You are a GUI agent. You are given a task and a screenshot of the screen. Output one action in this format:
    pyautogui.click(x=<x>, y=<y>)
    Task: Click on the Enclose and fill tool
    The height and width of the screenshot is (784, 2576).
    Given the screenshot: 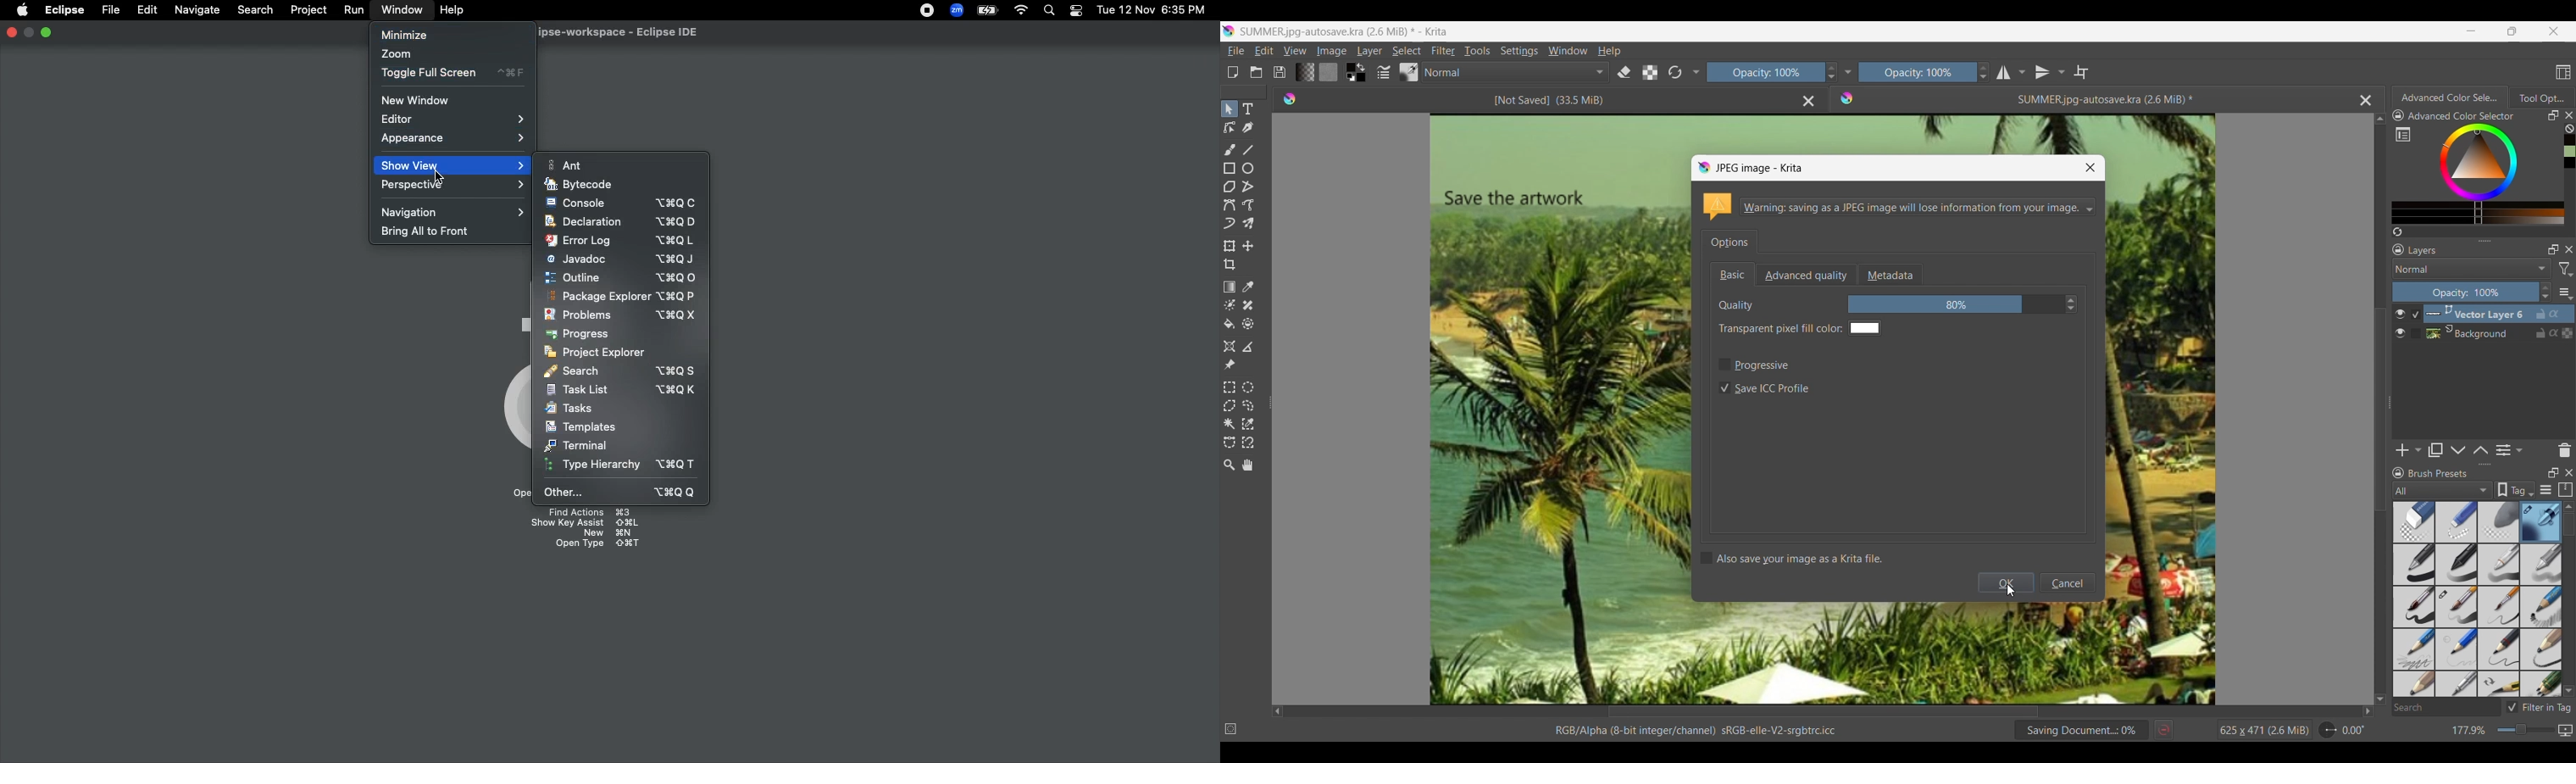 What is the action you would take?
    pyautogui.click(x=1247, y=324)
    